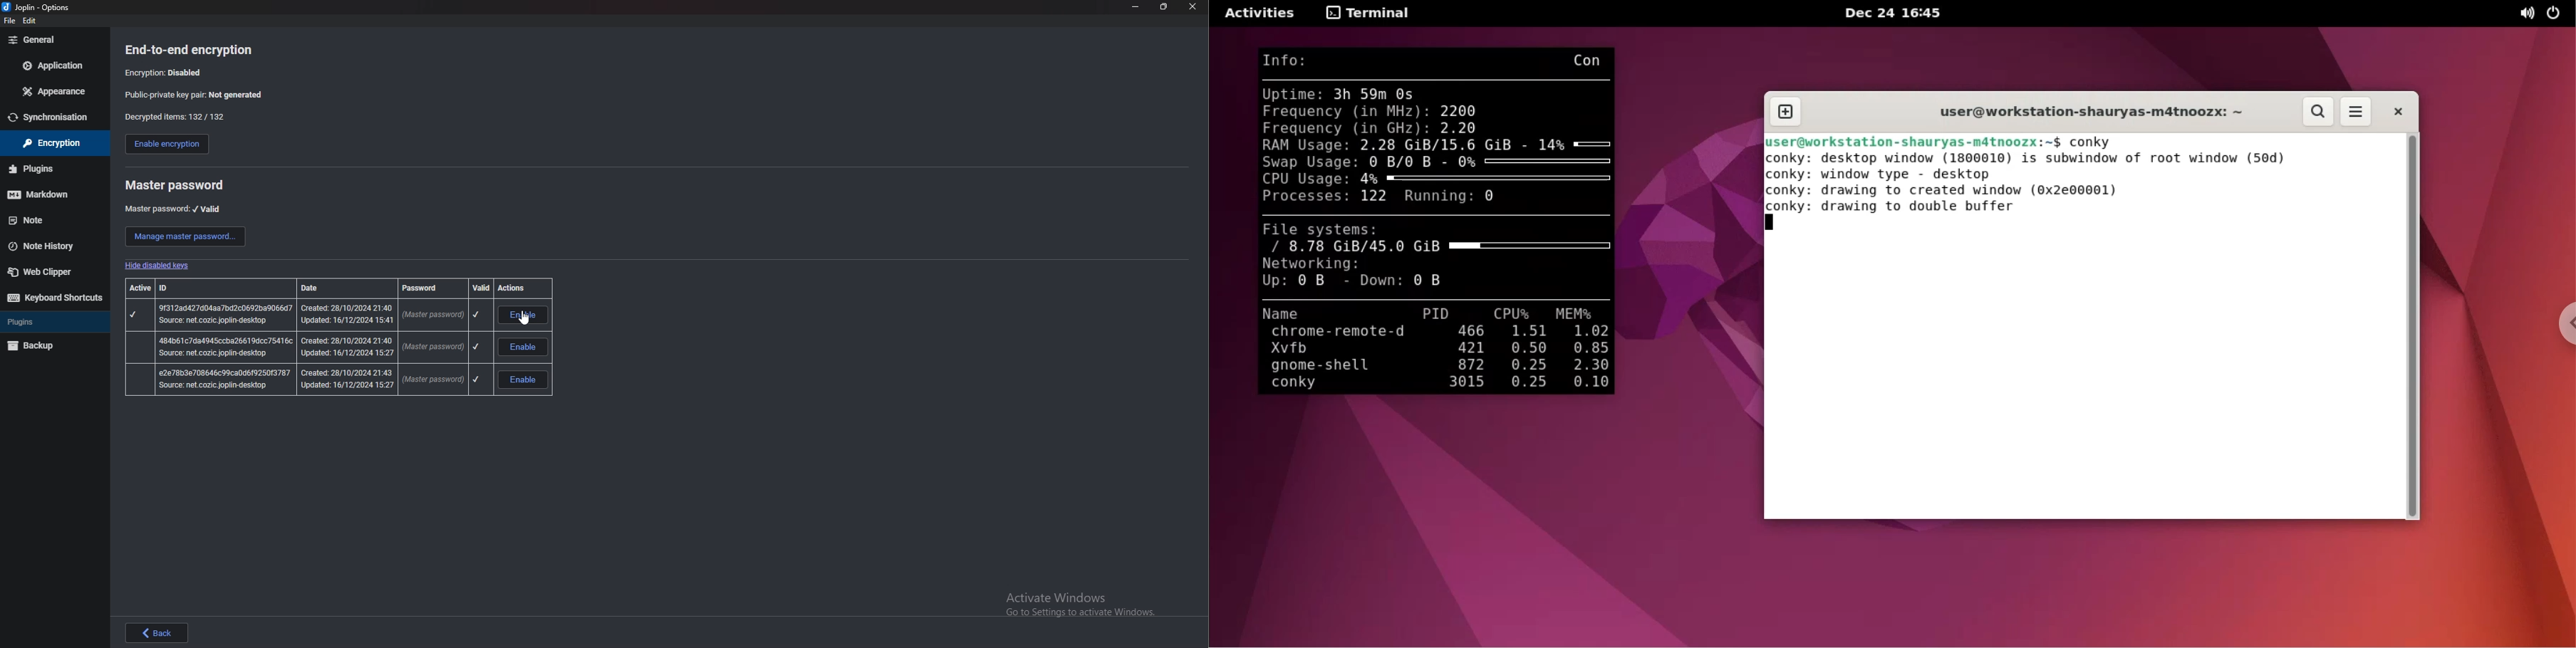  What do you see at coordinates (526, 318) in the screenshot?
I see `cursor` at bounding box center [526, 318].